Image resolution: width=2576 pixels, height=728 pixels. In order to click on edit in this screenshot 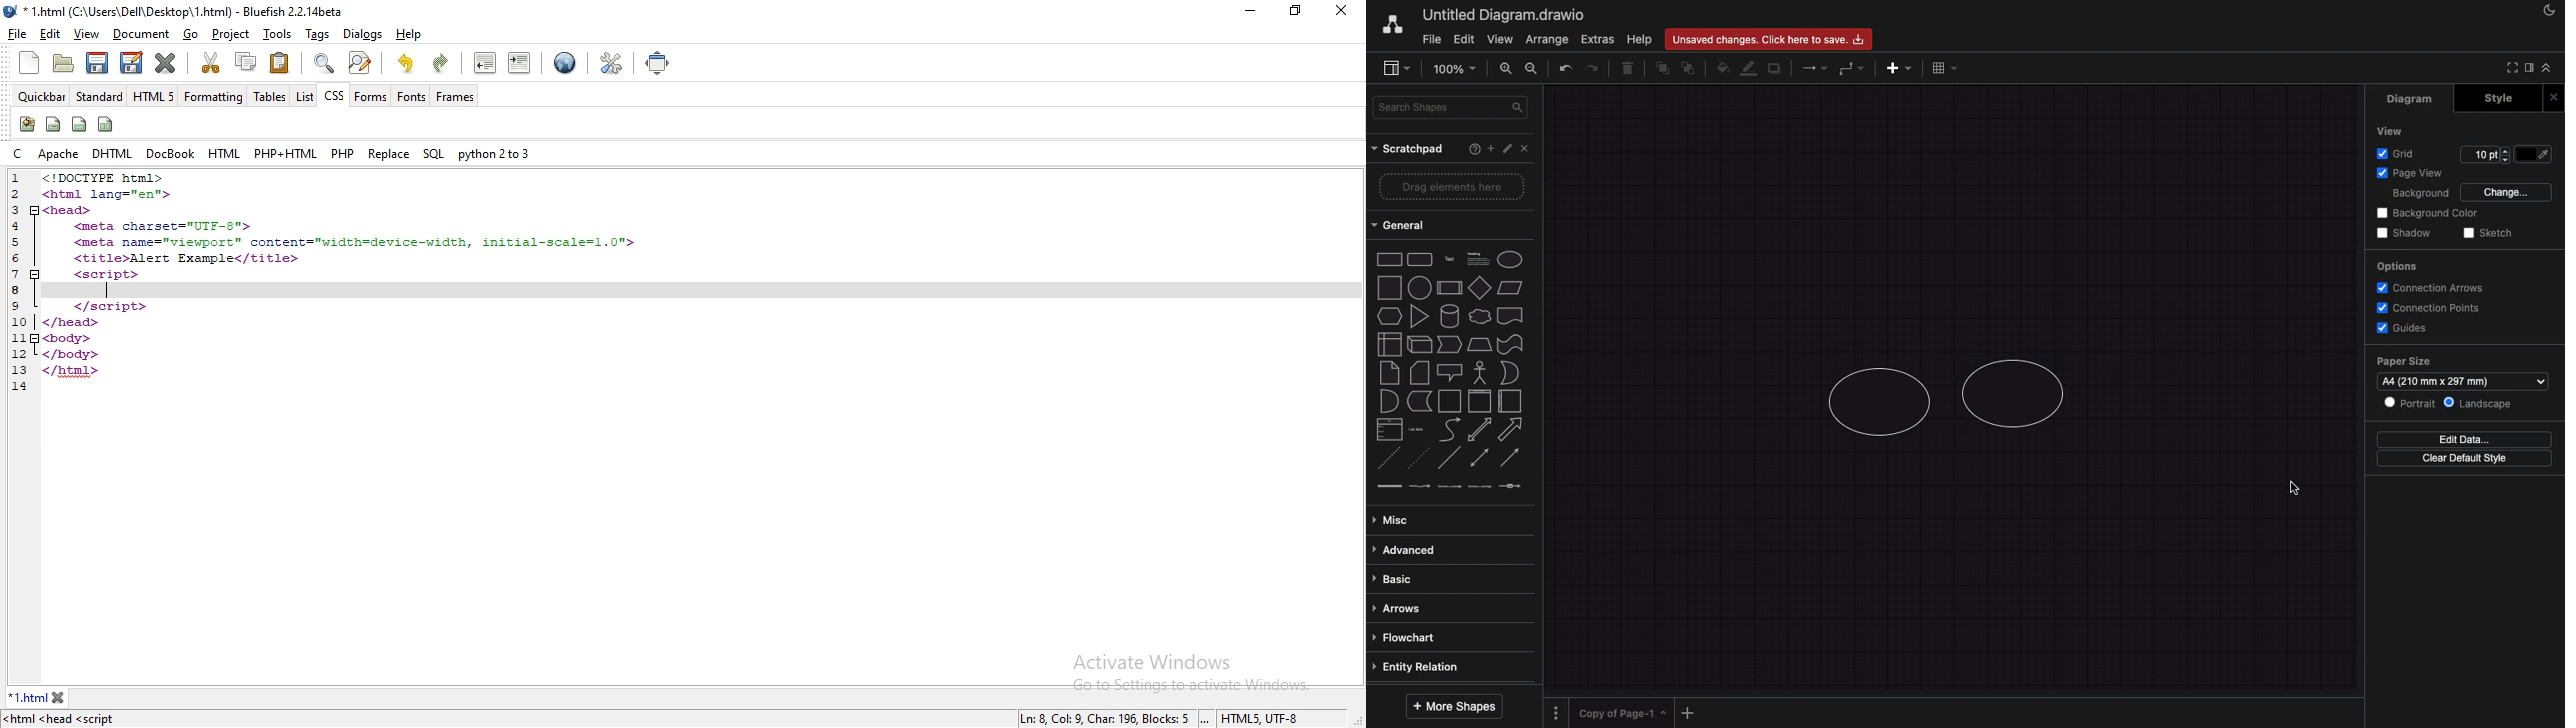, I will do `click(1466, 41)`.